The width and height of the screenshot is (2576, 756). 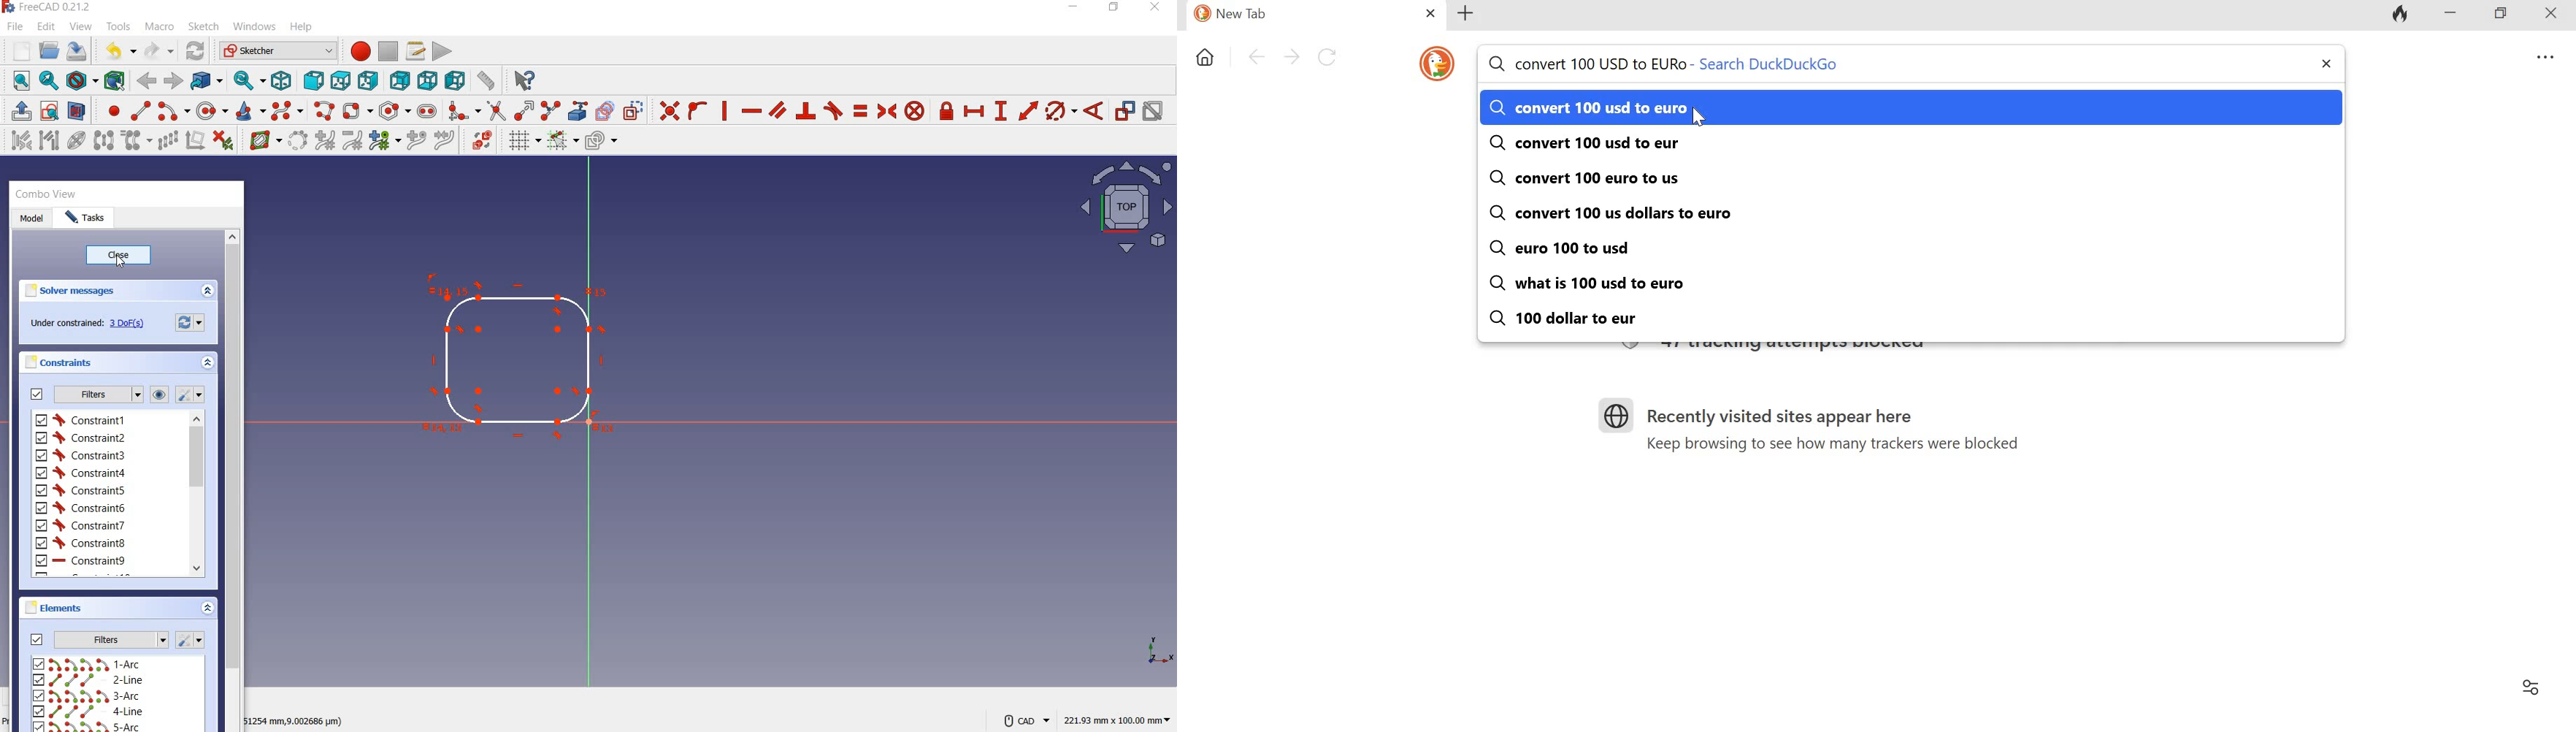 What do you see at coordinates (18, 50) in the screenshot?
I see `new` at bounding box center [18, 50].